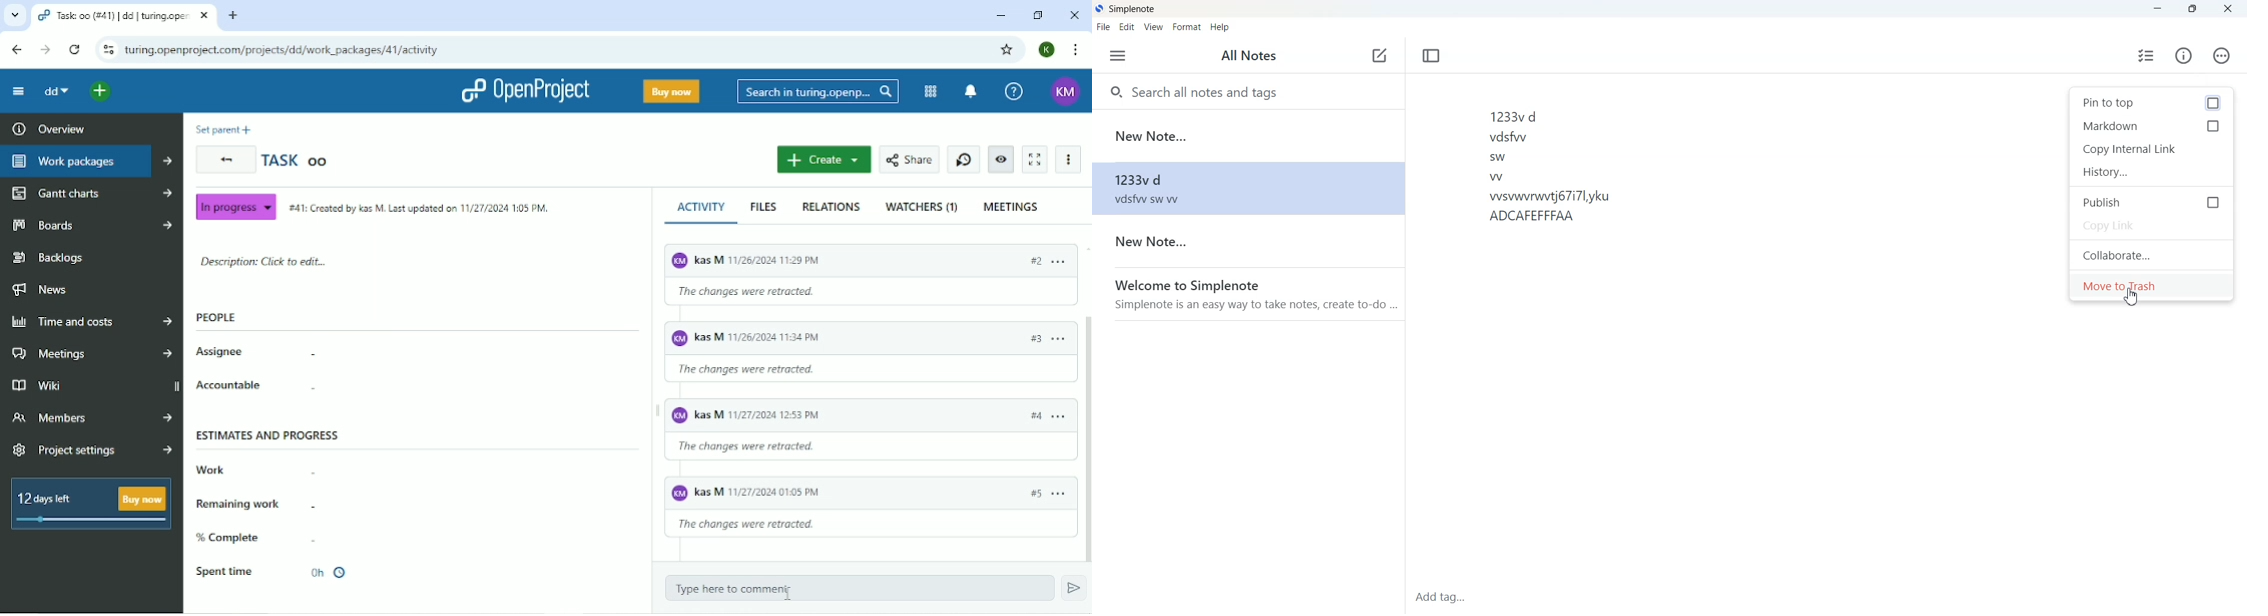 This screenshot has height=616, width=2268. What do you see at coordinates (1012, 206) in the screenshot?
I see `Meetings` at bounding box center [1012, 206].